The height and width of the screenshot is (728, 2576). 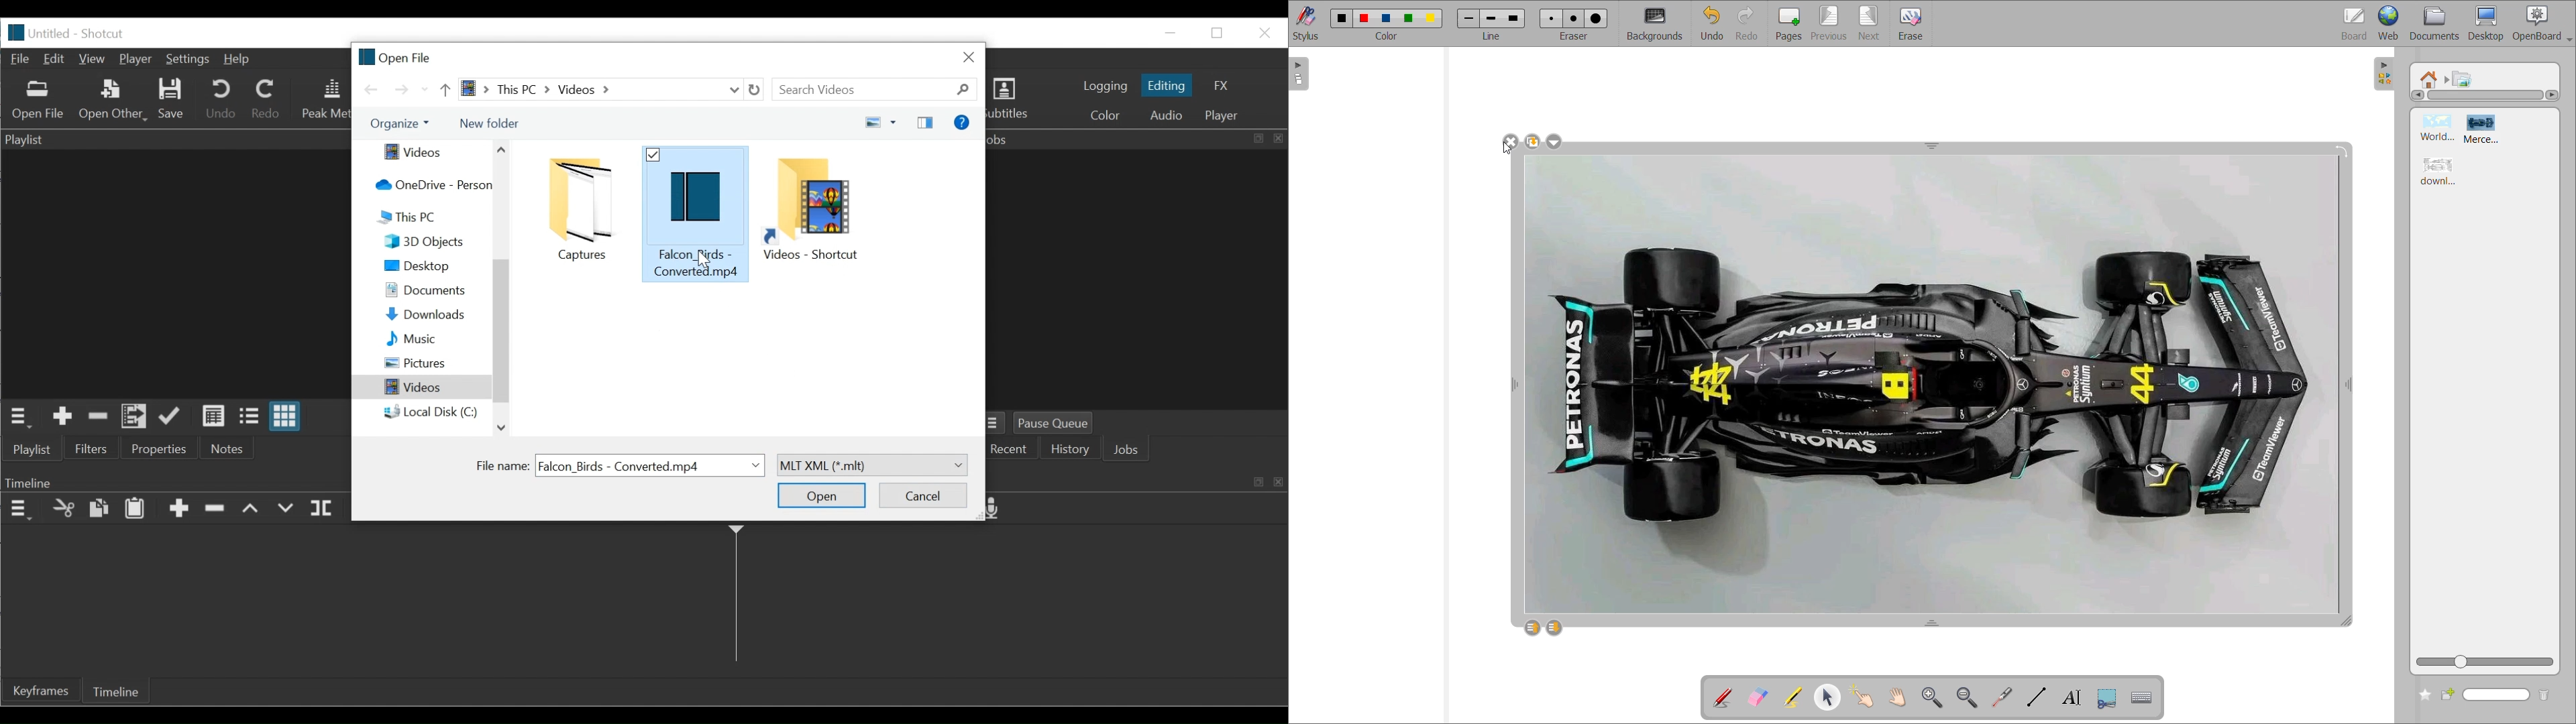 I want to click on color 5, so click(x=1432, y=17).